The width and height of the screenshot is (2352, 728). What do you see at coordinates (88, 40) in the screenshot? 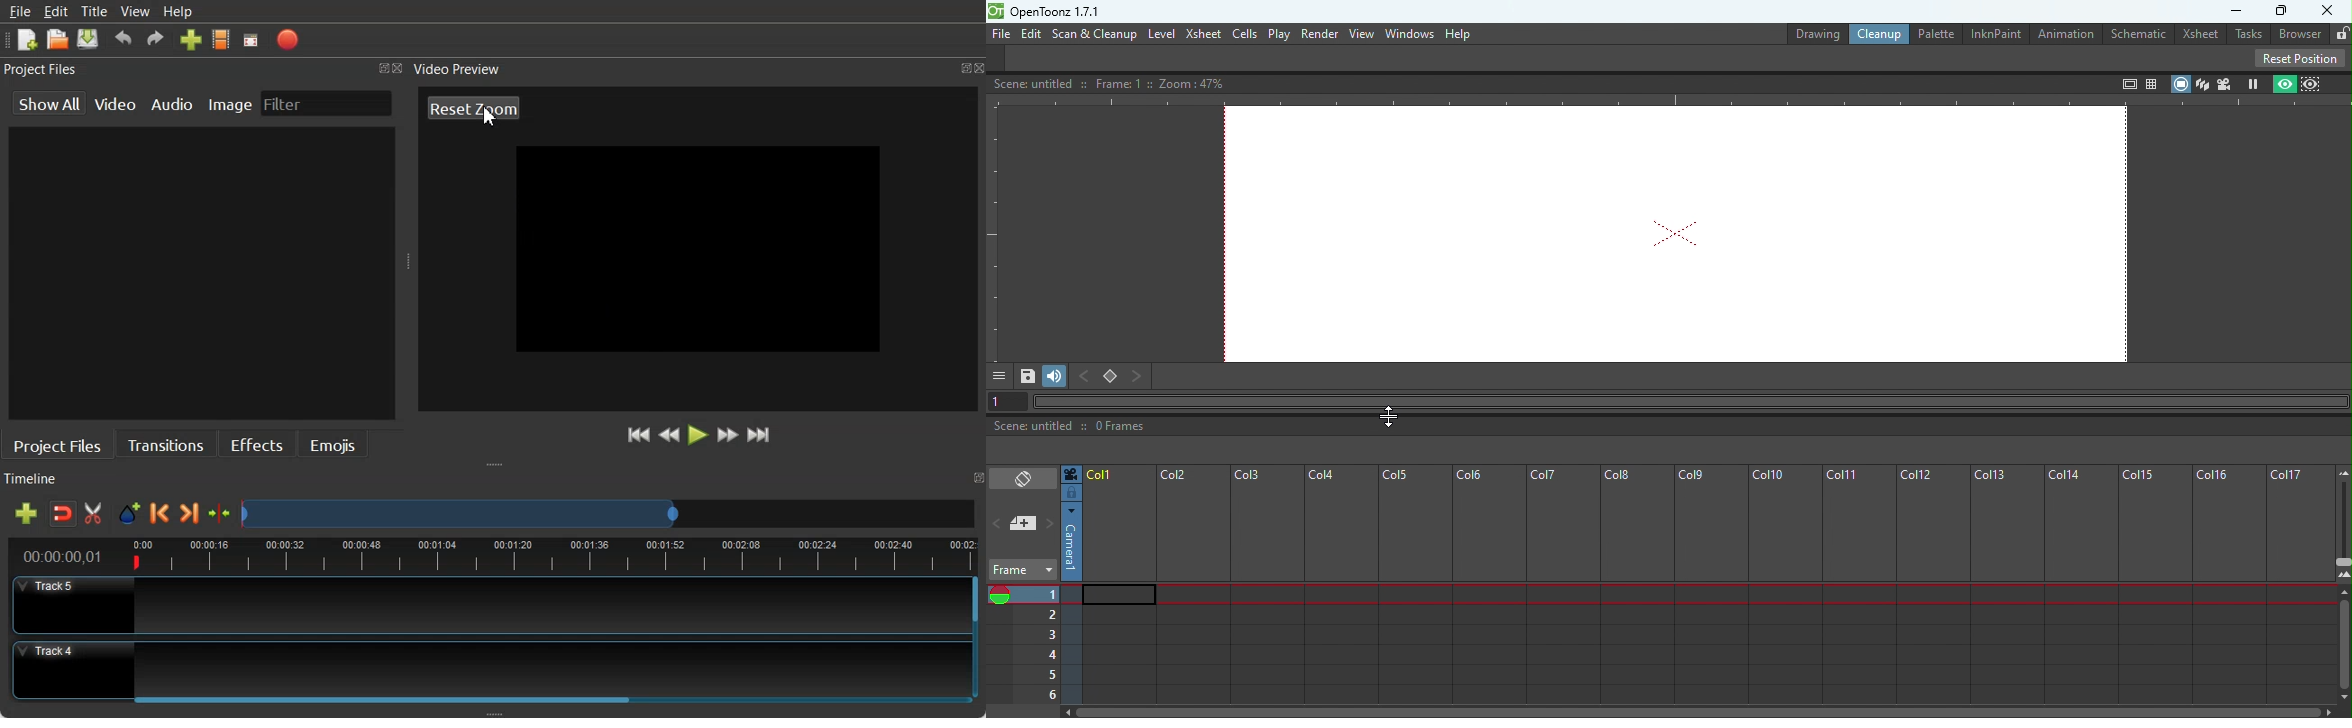
I see `Save Project` at bounding box center [88, 40].